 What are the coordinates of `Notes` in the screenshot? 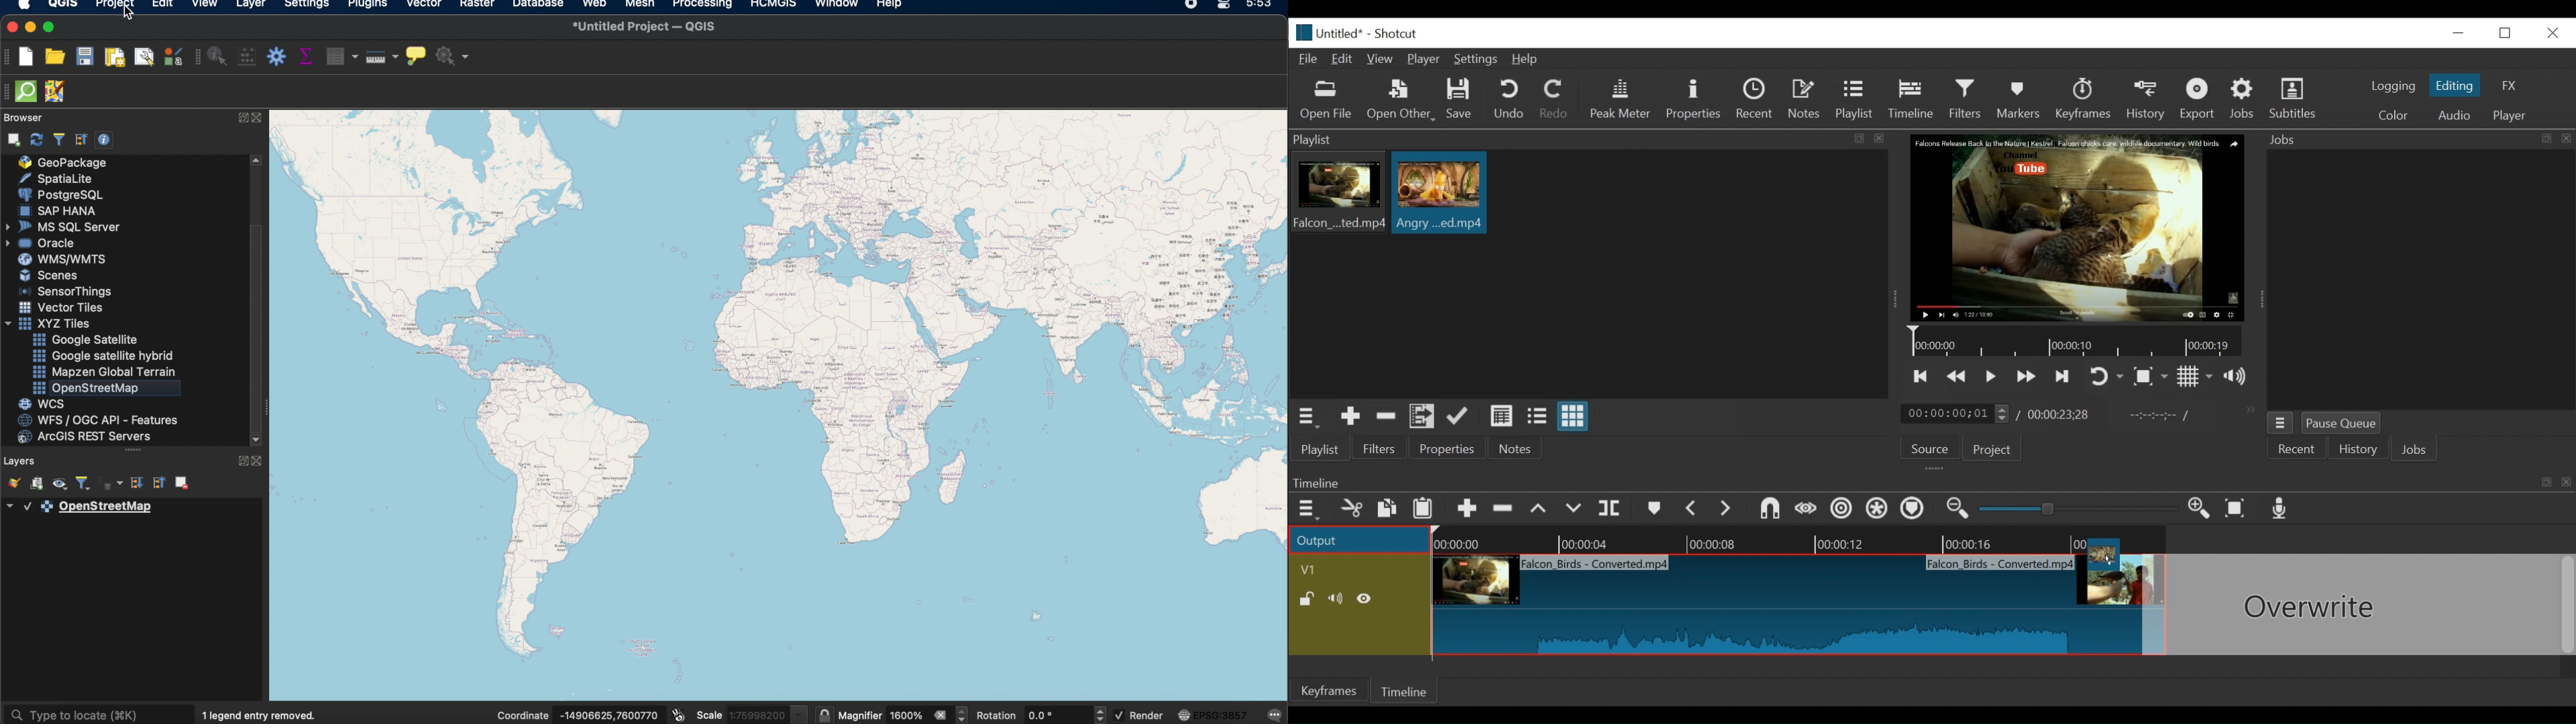 It's located at (1807, 99).